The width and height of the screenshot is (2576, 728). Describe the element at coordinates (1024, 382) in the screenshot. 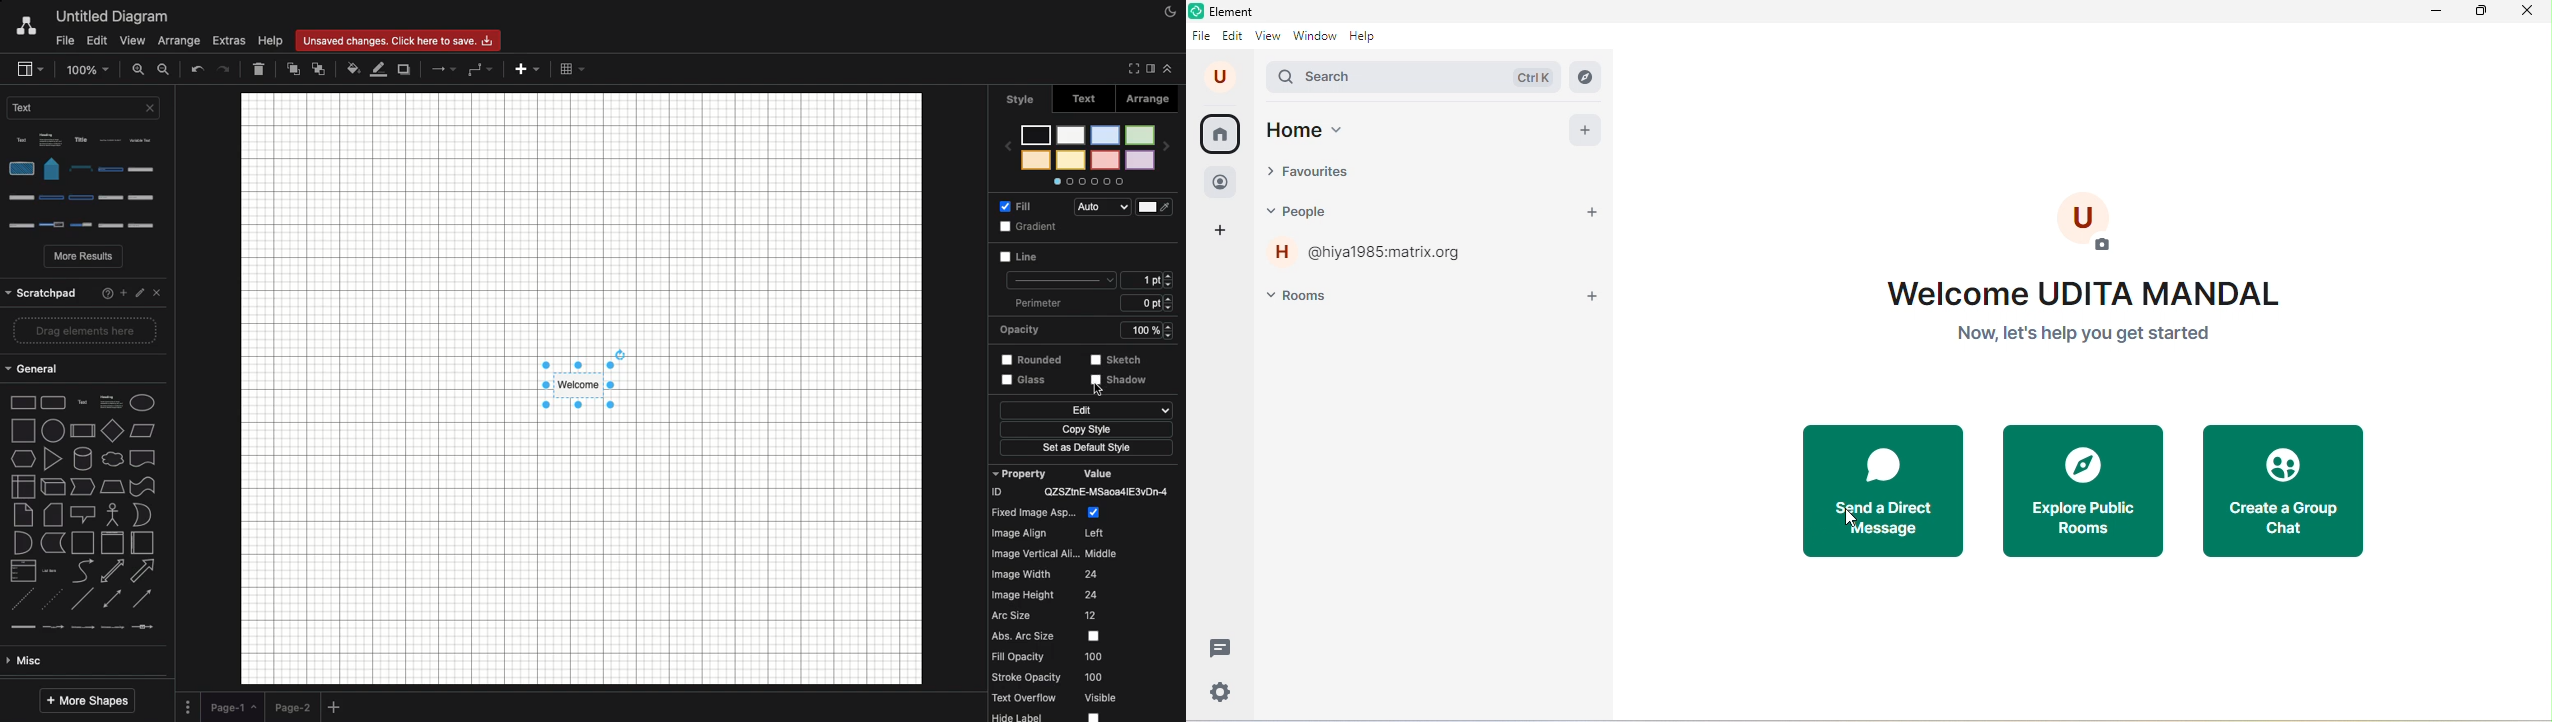

I see `Edit` at that location.